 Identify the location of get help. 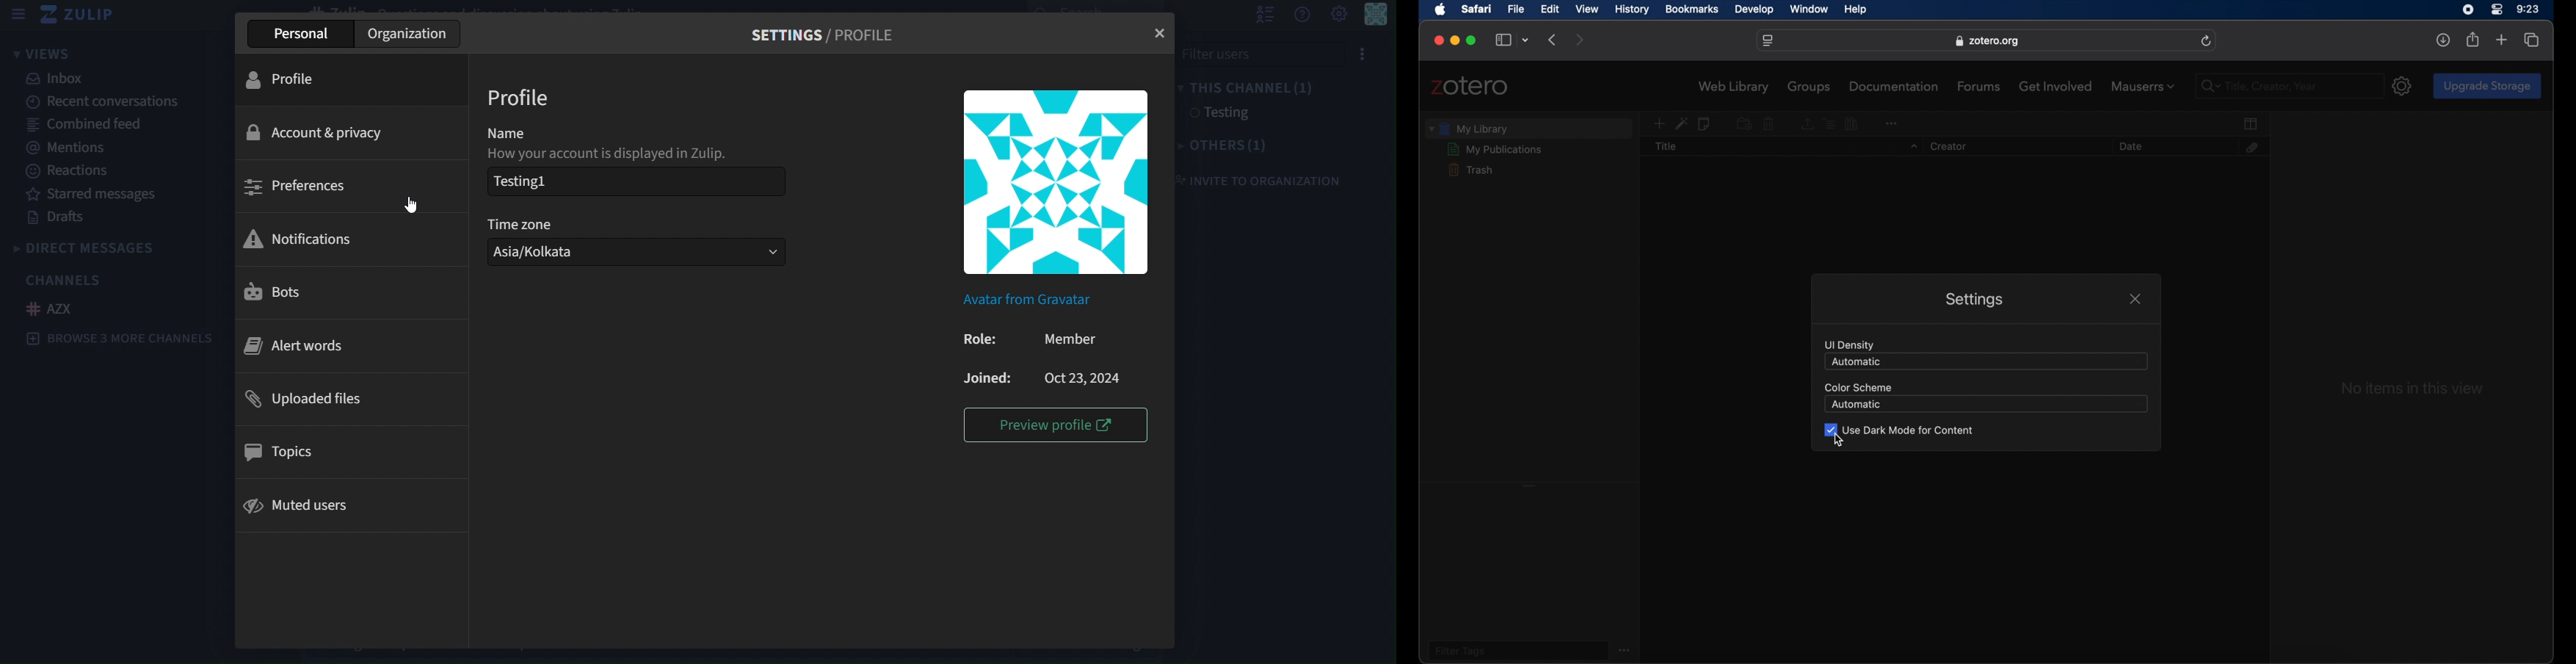
(1301, 16).